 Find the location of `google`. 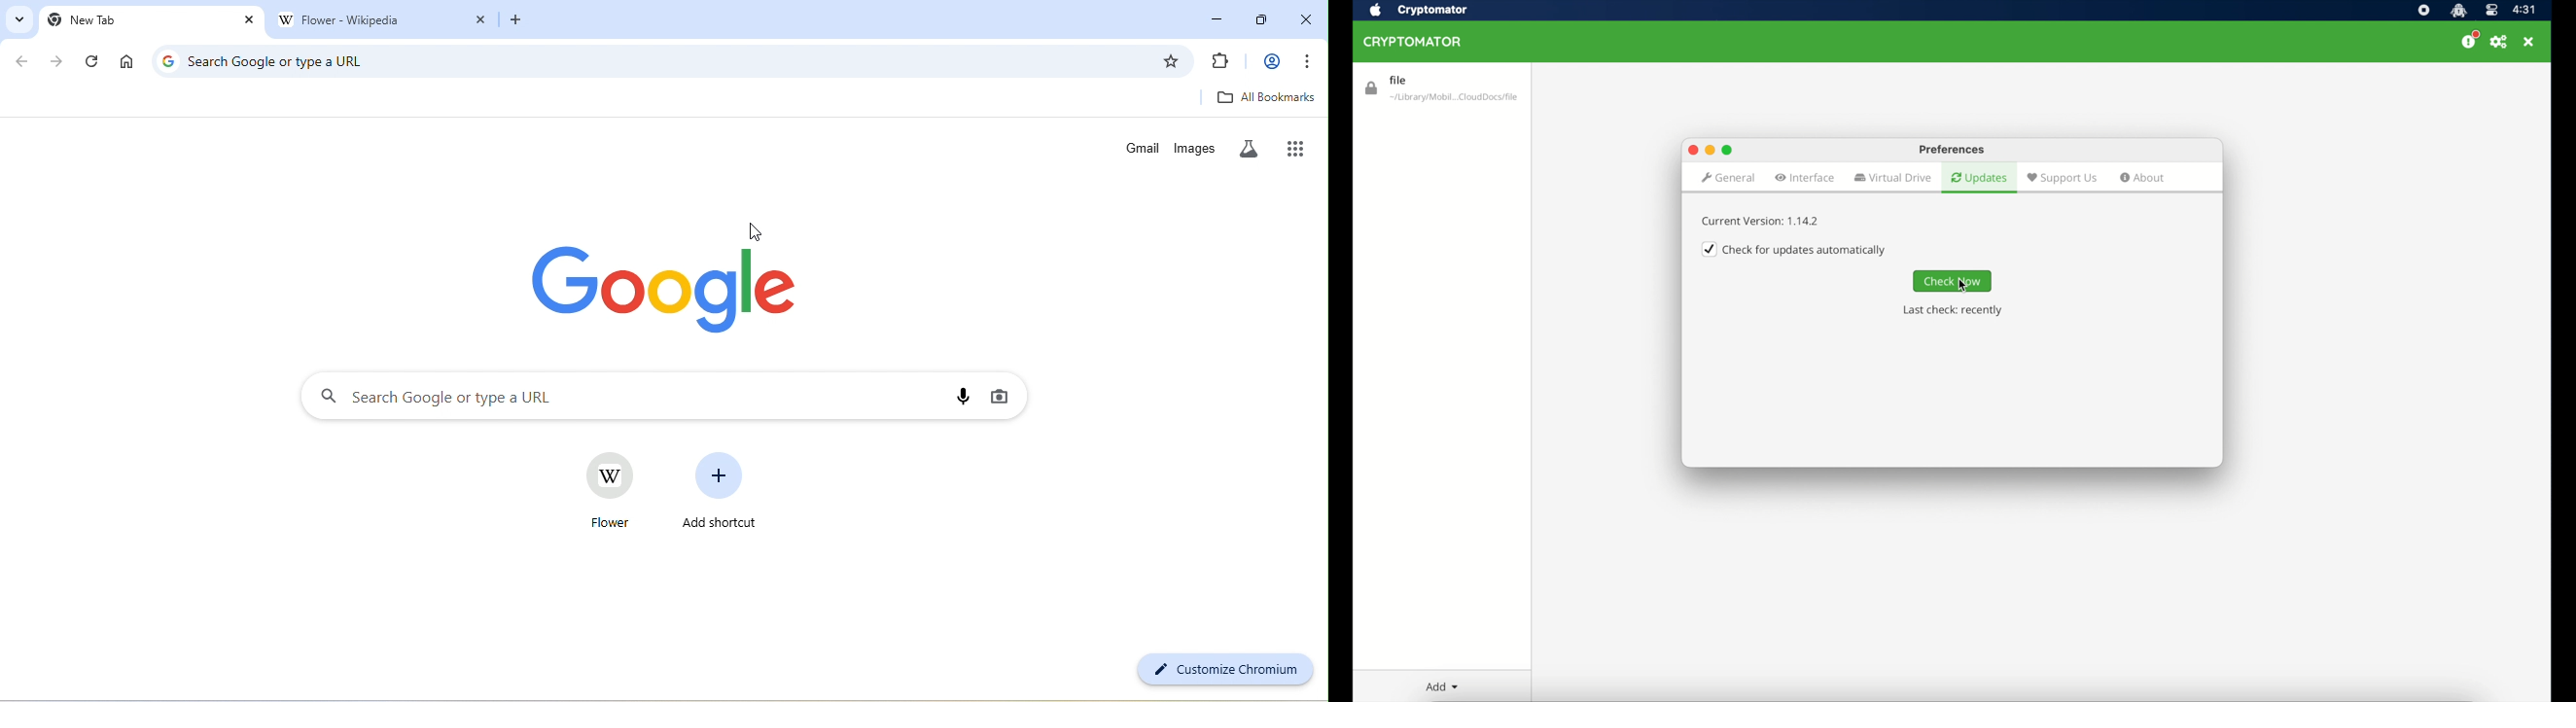

google is located at coordinates (672, 287).